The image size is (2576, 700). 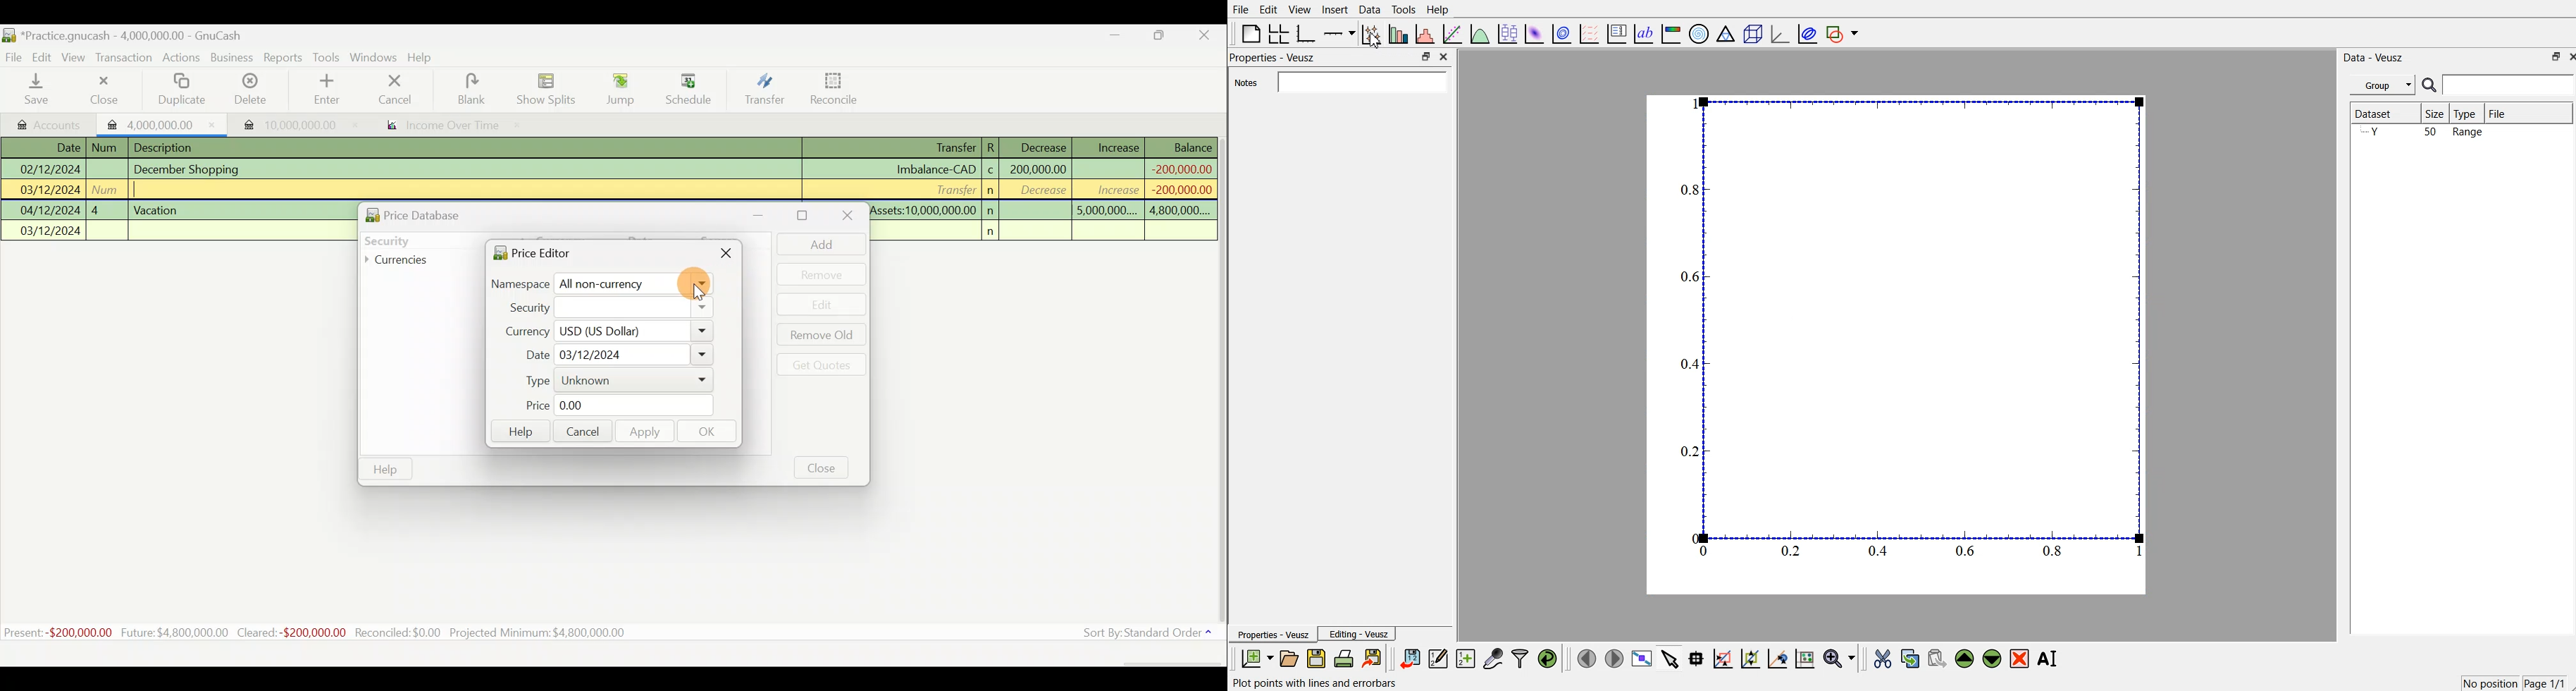 I want to click on -200,000,000, so click(x=1177, y=189).